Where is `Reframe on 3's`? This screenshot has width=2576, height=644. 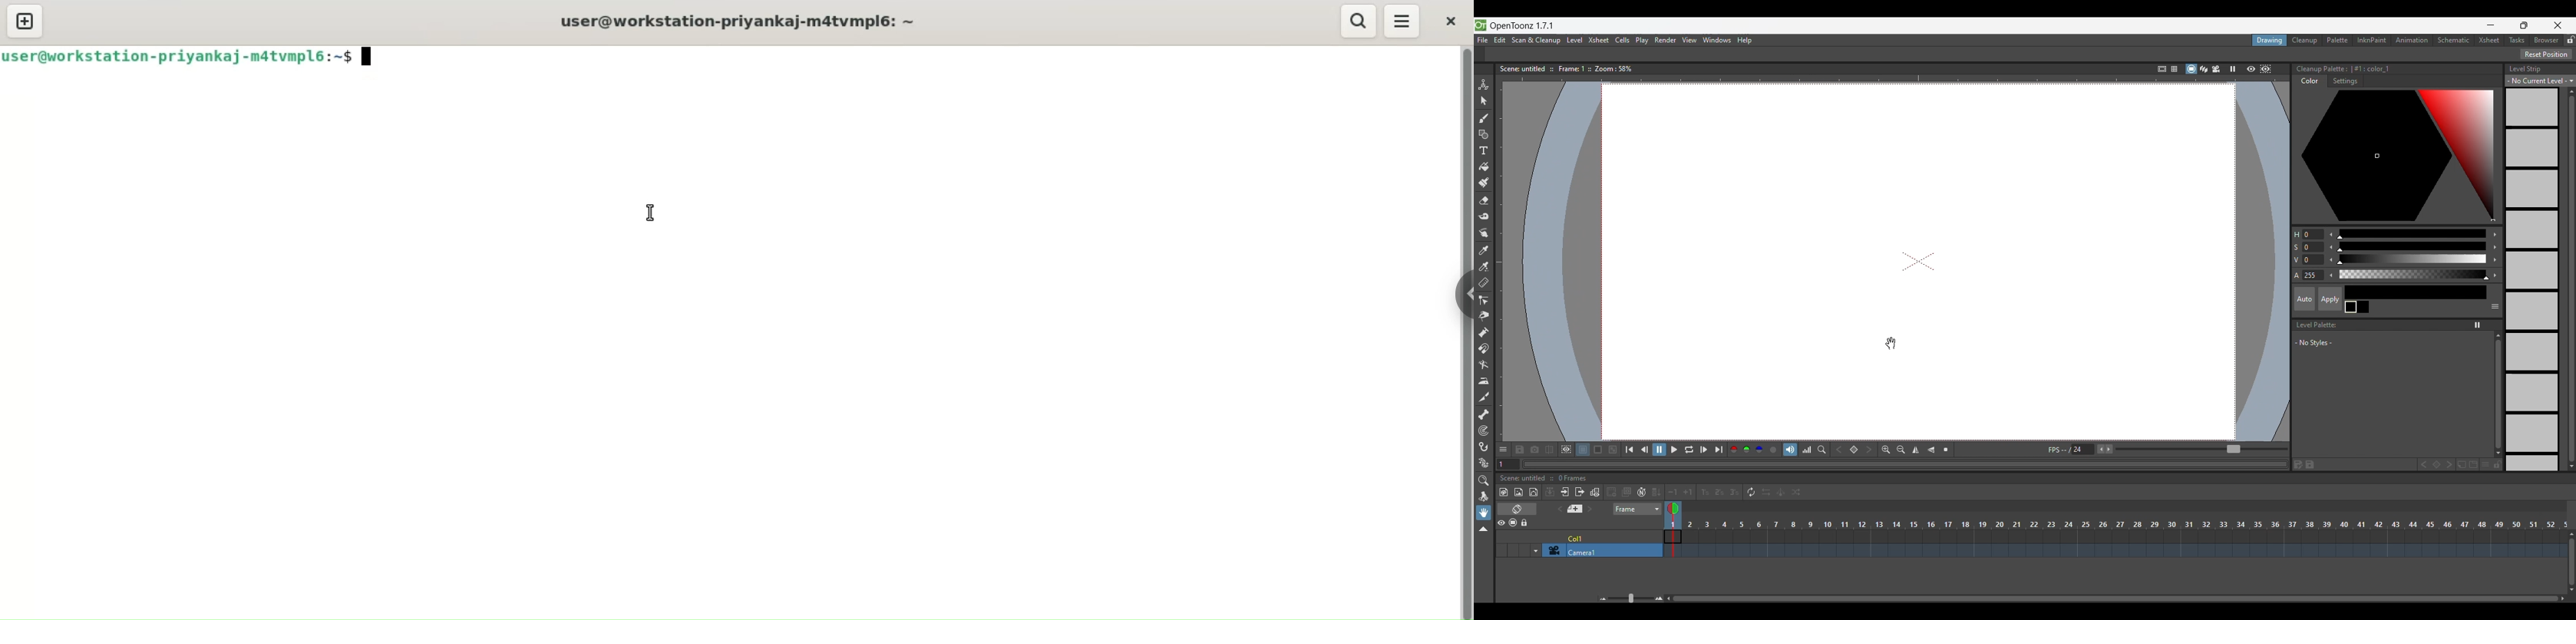 Reframe on 3's is located at coordinates (1734, 492).